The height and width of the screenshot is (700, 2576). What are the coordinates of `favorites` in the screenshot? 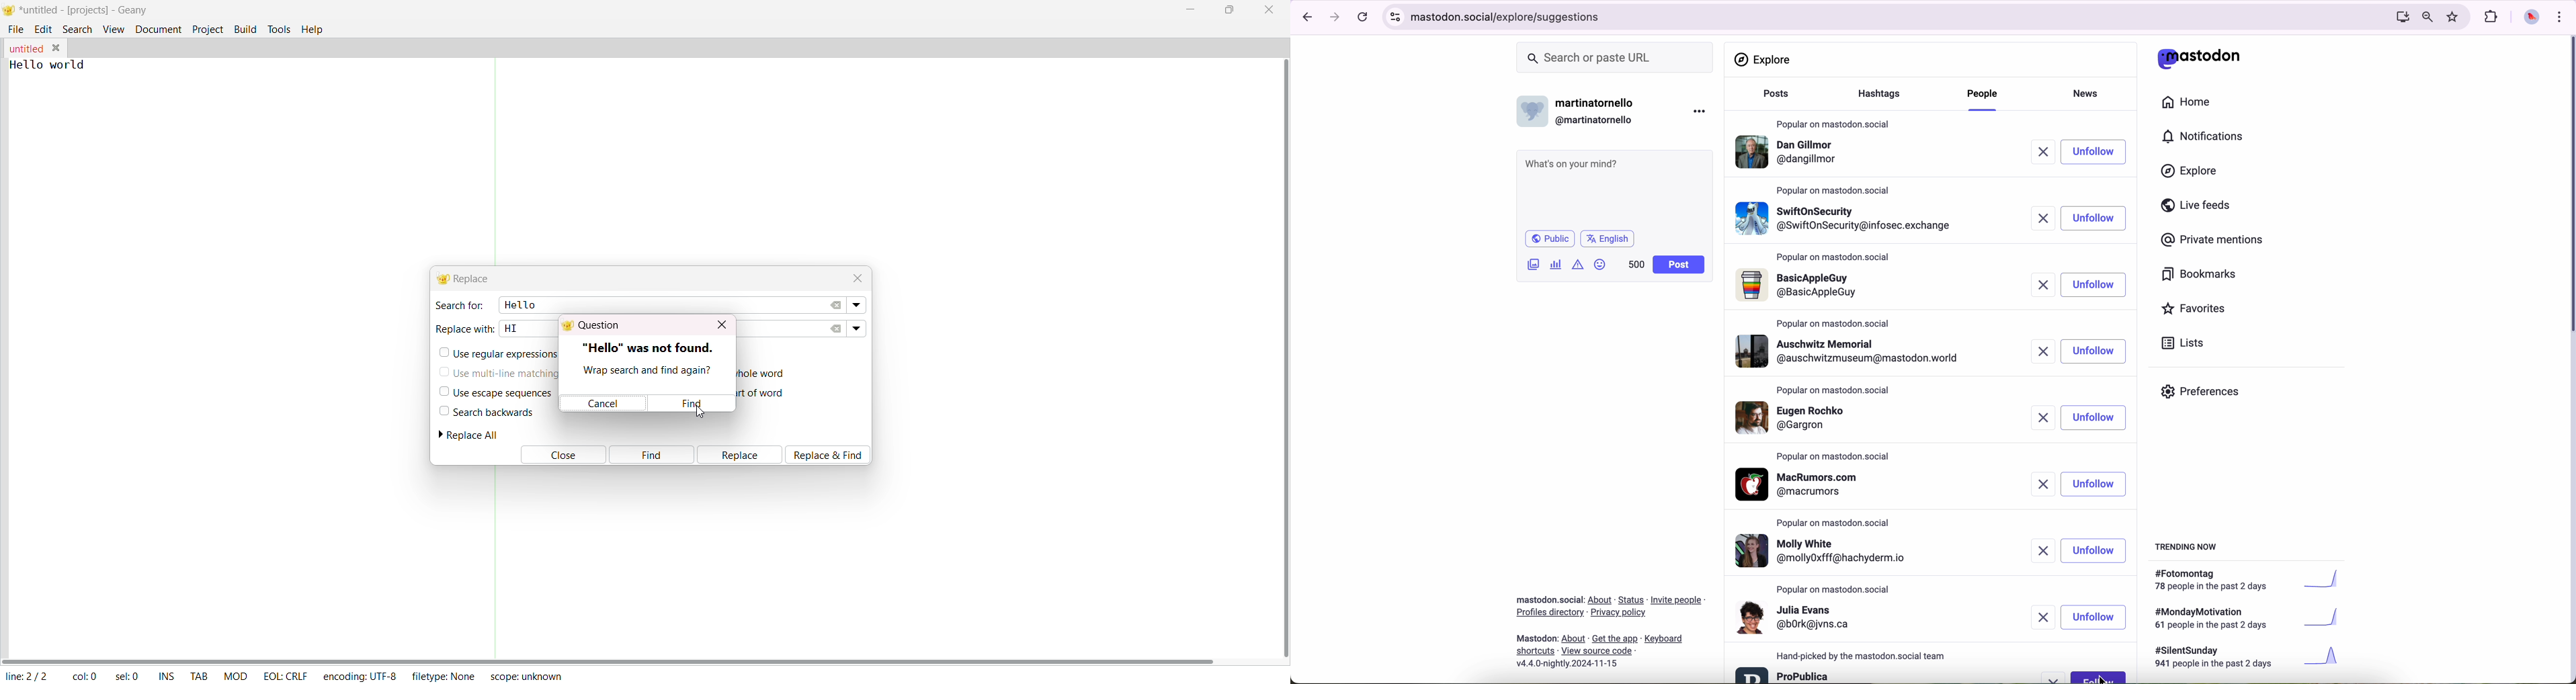 It's located at (2198, 310).